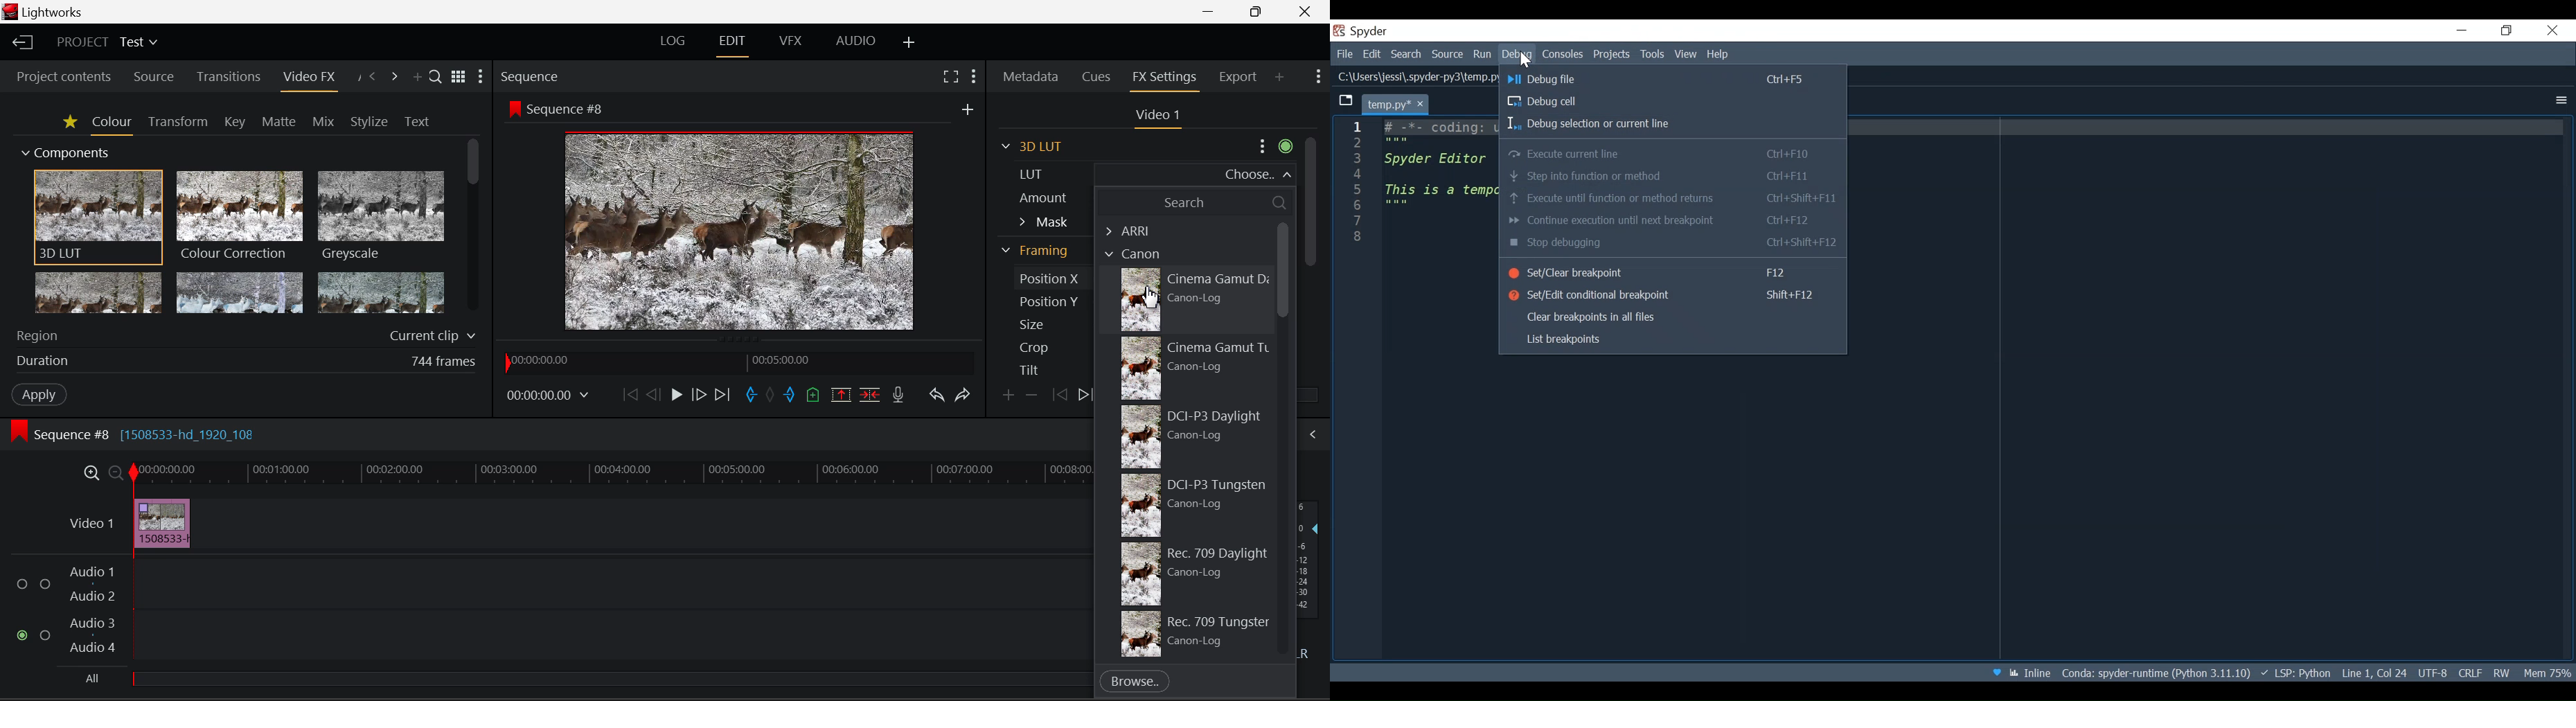 The height and width of the screenshot is (728, 2576). Describe the element at coordinates (108, 41) in the screenshot. I see `Project Title` at that location.